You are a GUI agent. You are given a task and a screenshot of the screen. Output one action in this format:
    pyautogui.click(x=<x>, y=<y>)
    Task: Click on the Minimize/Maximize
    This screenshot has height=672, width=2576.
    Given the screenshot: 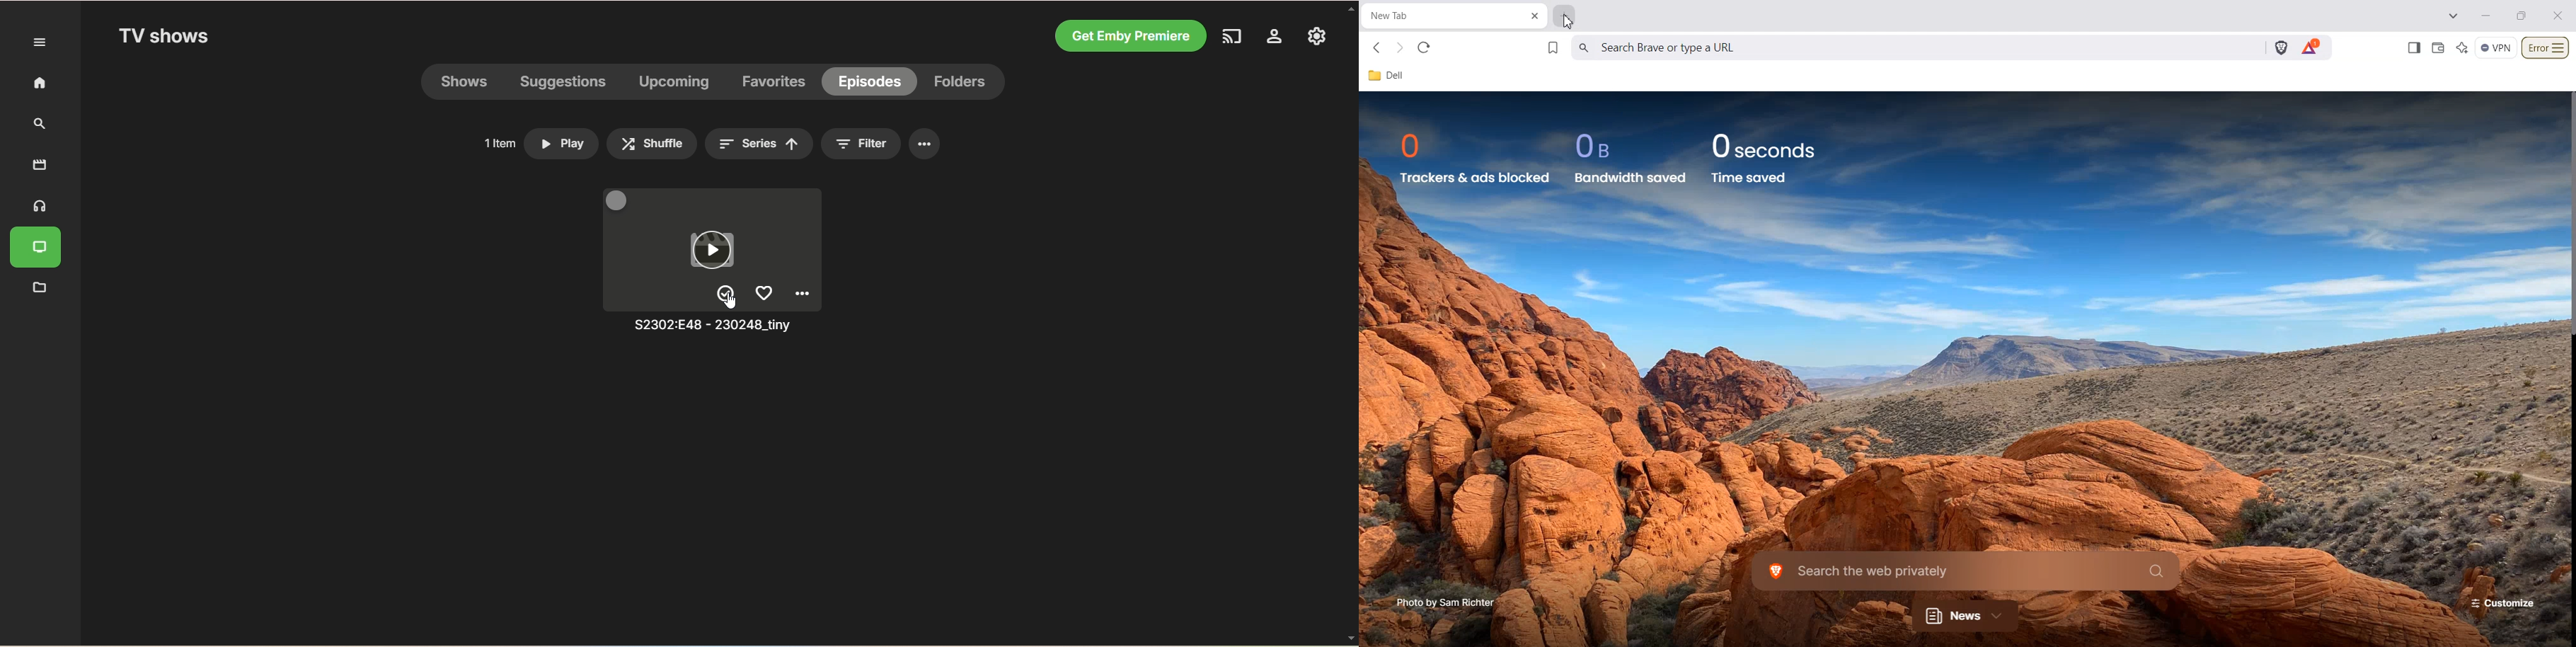 What is the action you would take?
    pyautogui.click(x=2522, y=16)
    